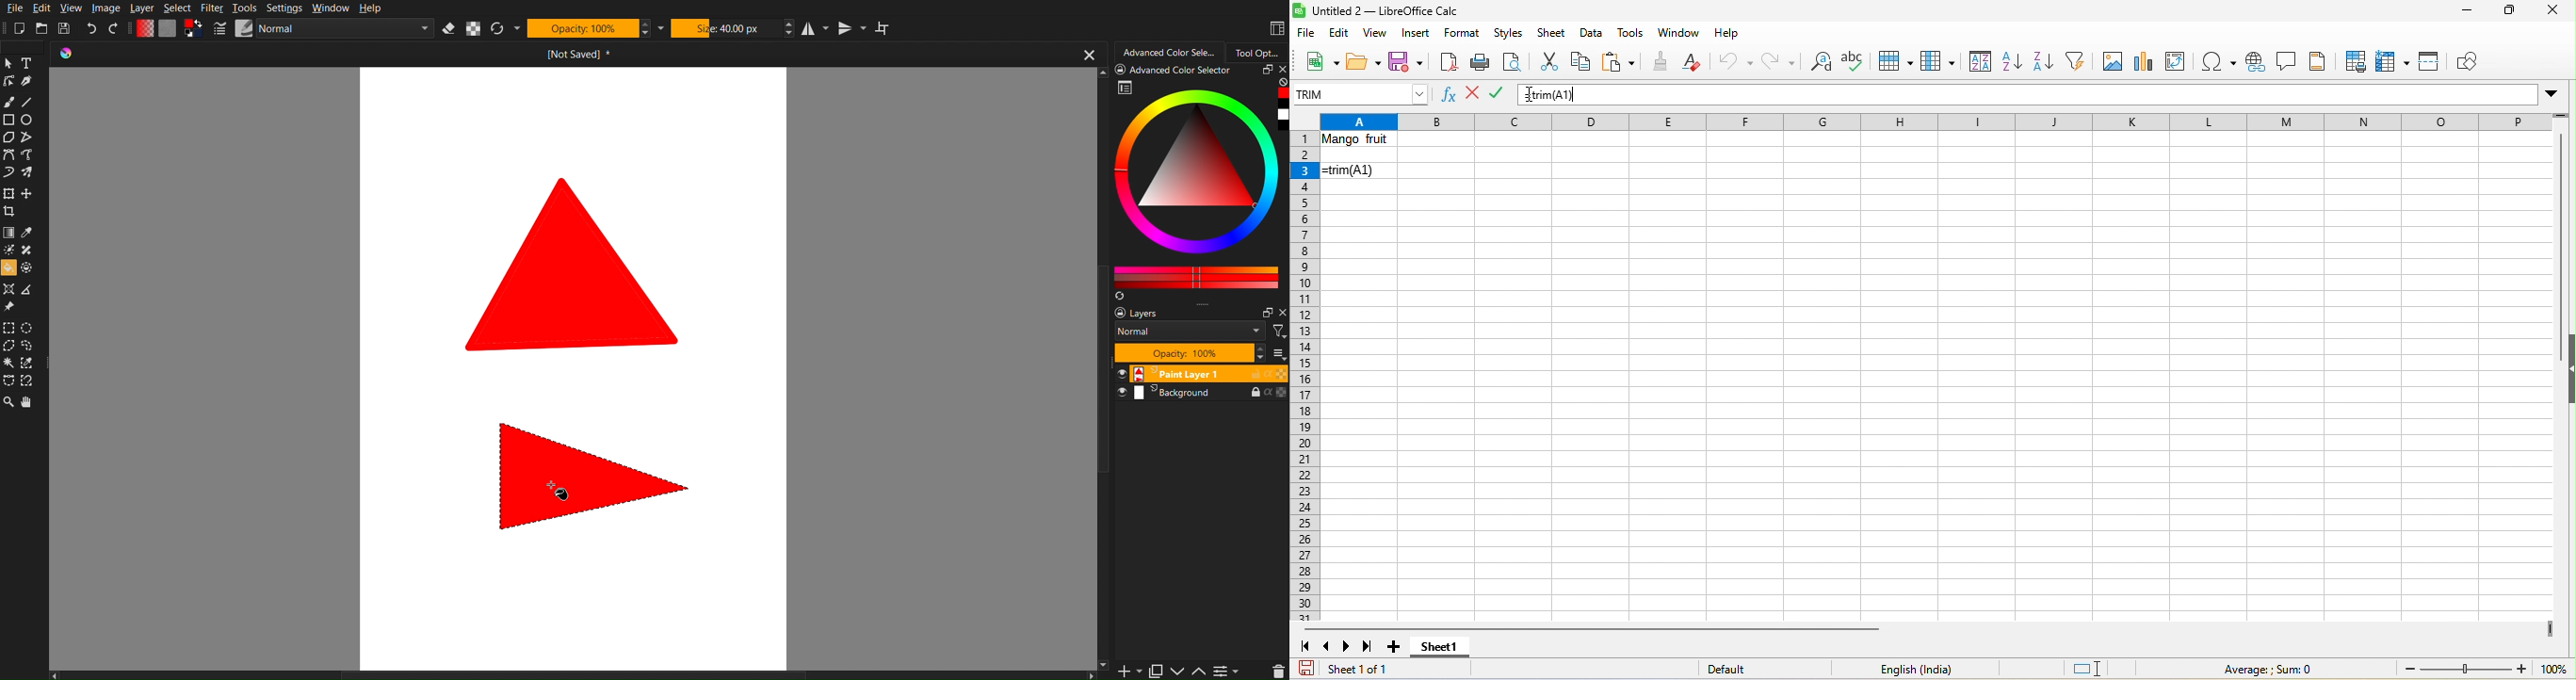 This screenshot has width=2576, height=700. I want to click on paste, so click(1619, 63).